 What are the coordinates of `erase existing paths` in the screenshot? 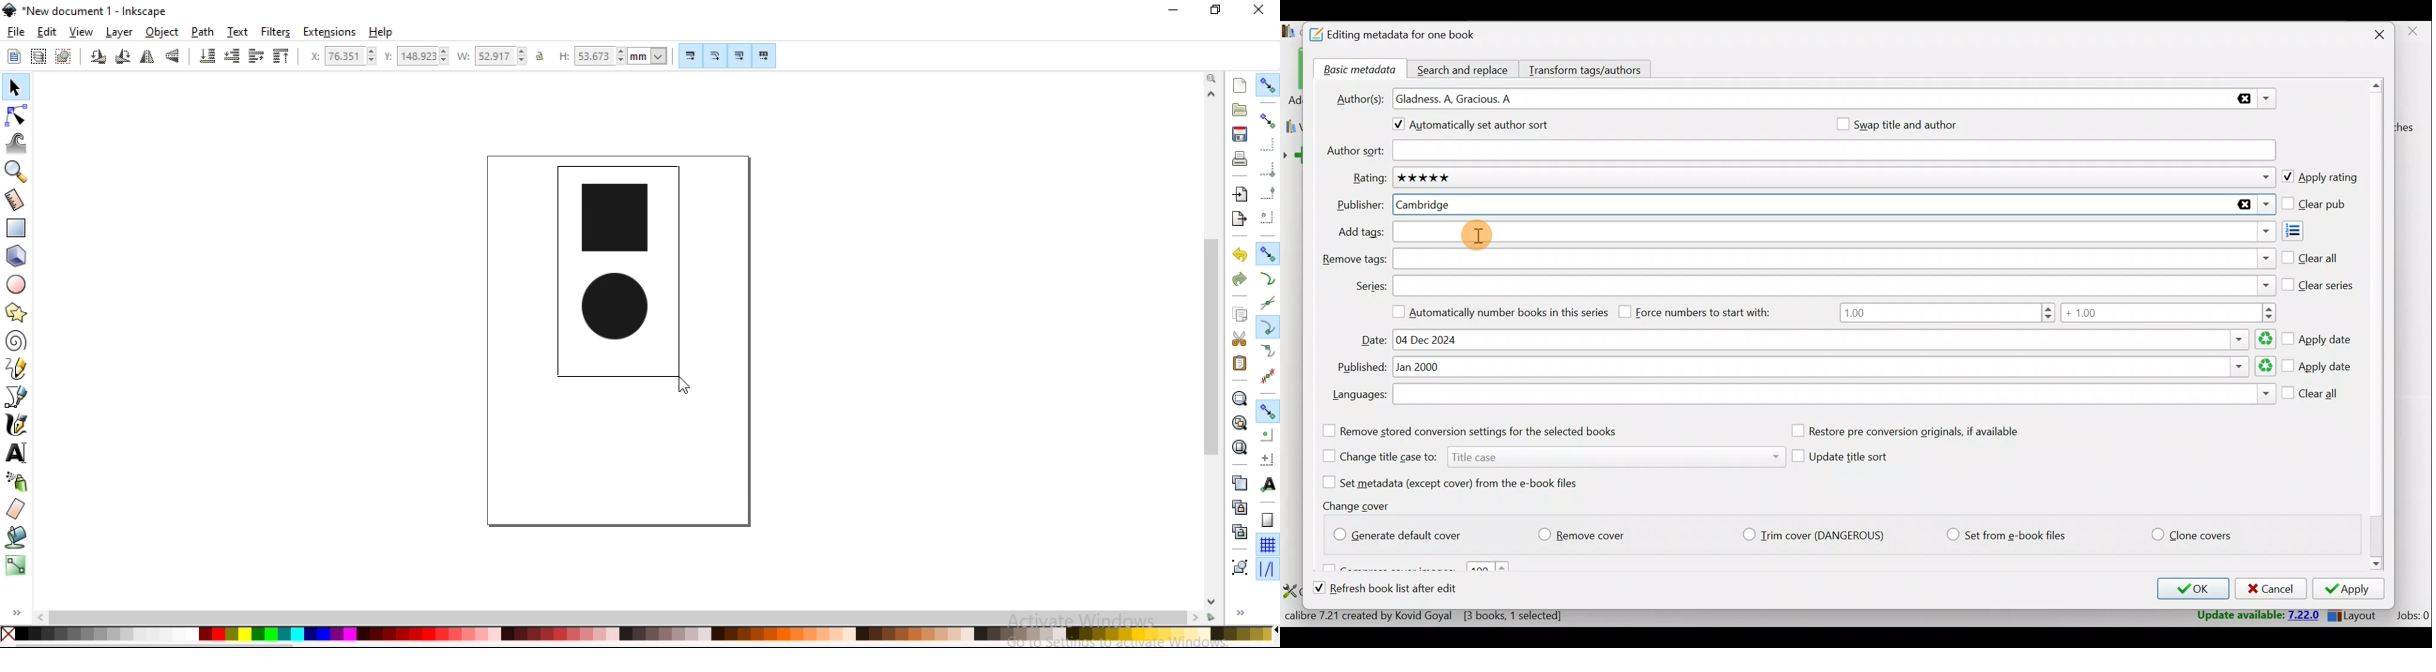 It's located at (17, 510).